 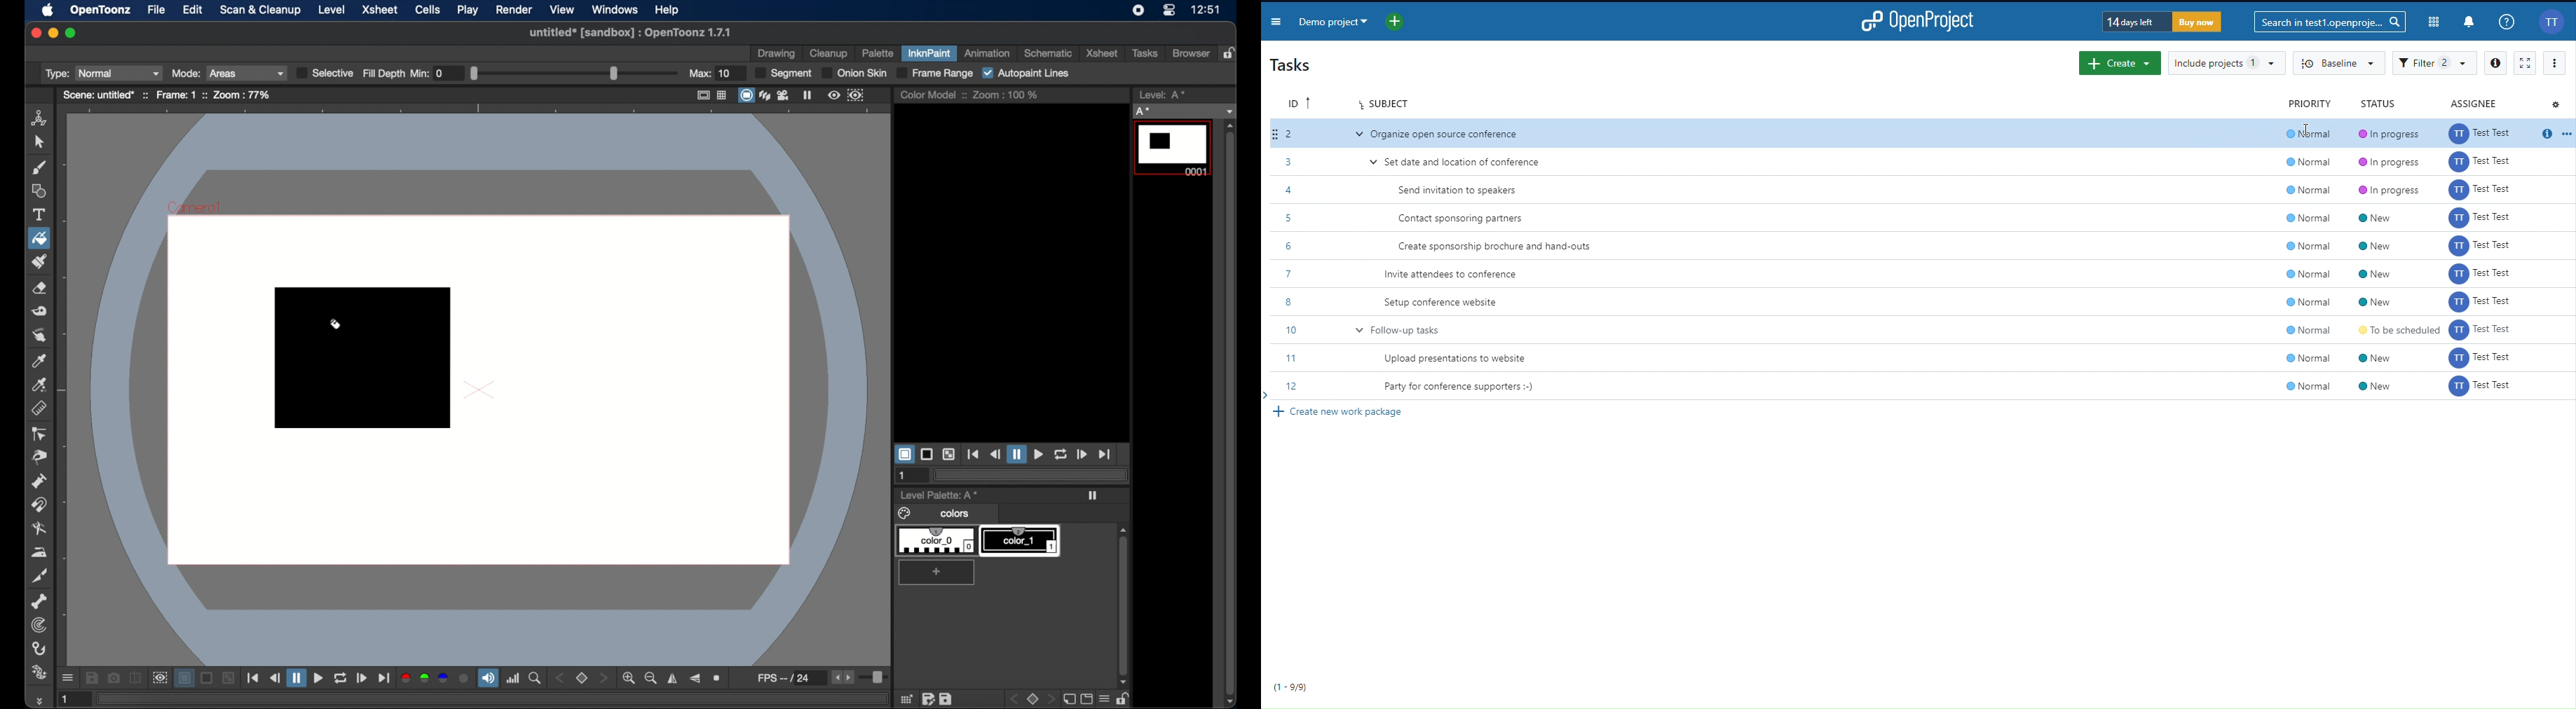 I want to click on Info, so click(x=2495, y=62).